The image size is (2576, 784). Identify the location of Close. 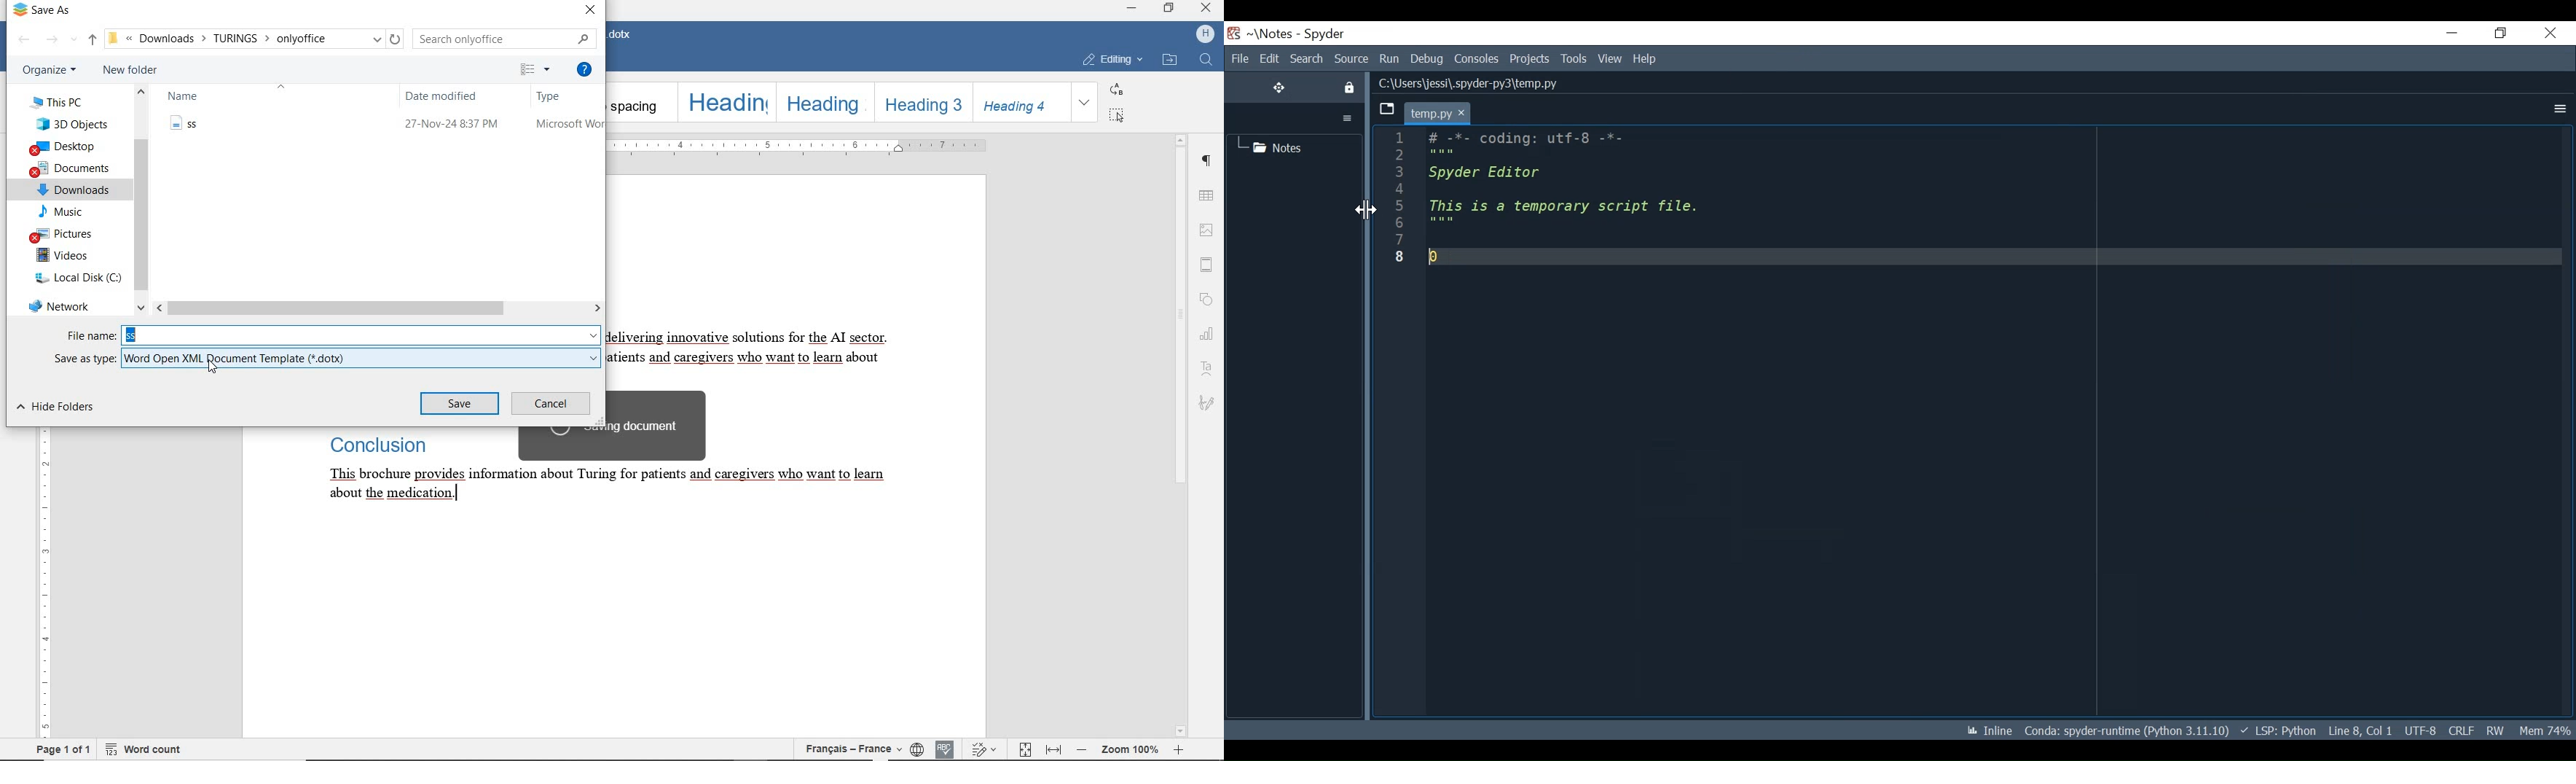
(2548, 33).